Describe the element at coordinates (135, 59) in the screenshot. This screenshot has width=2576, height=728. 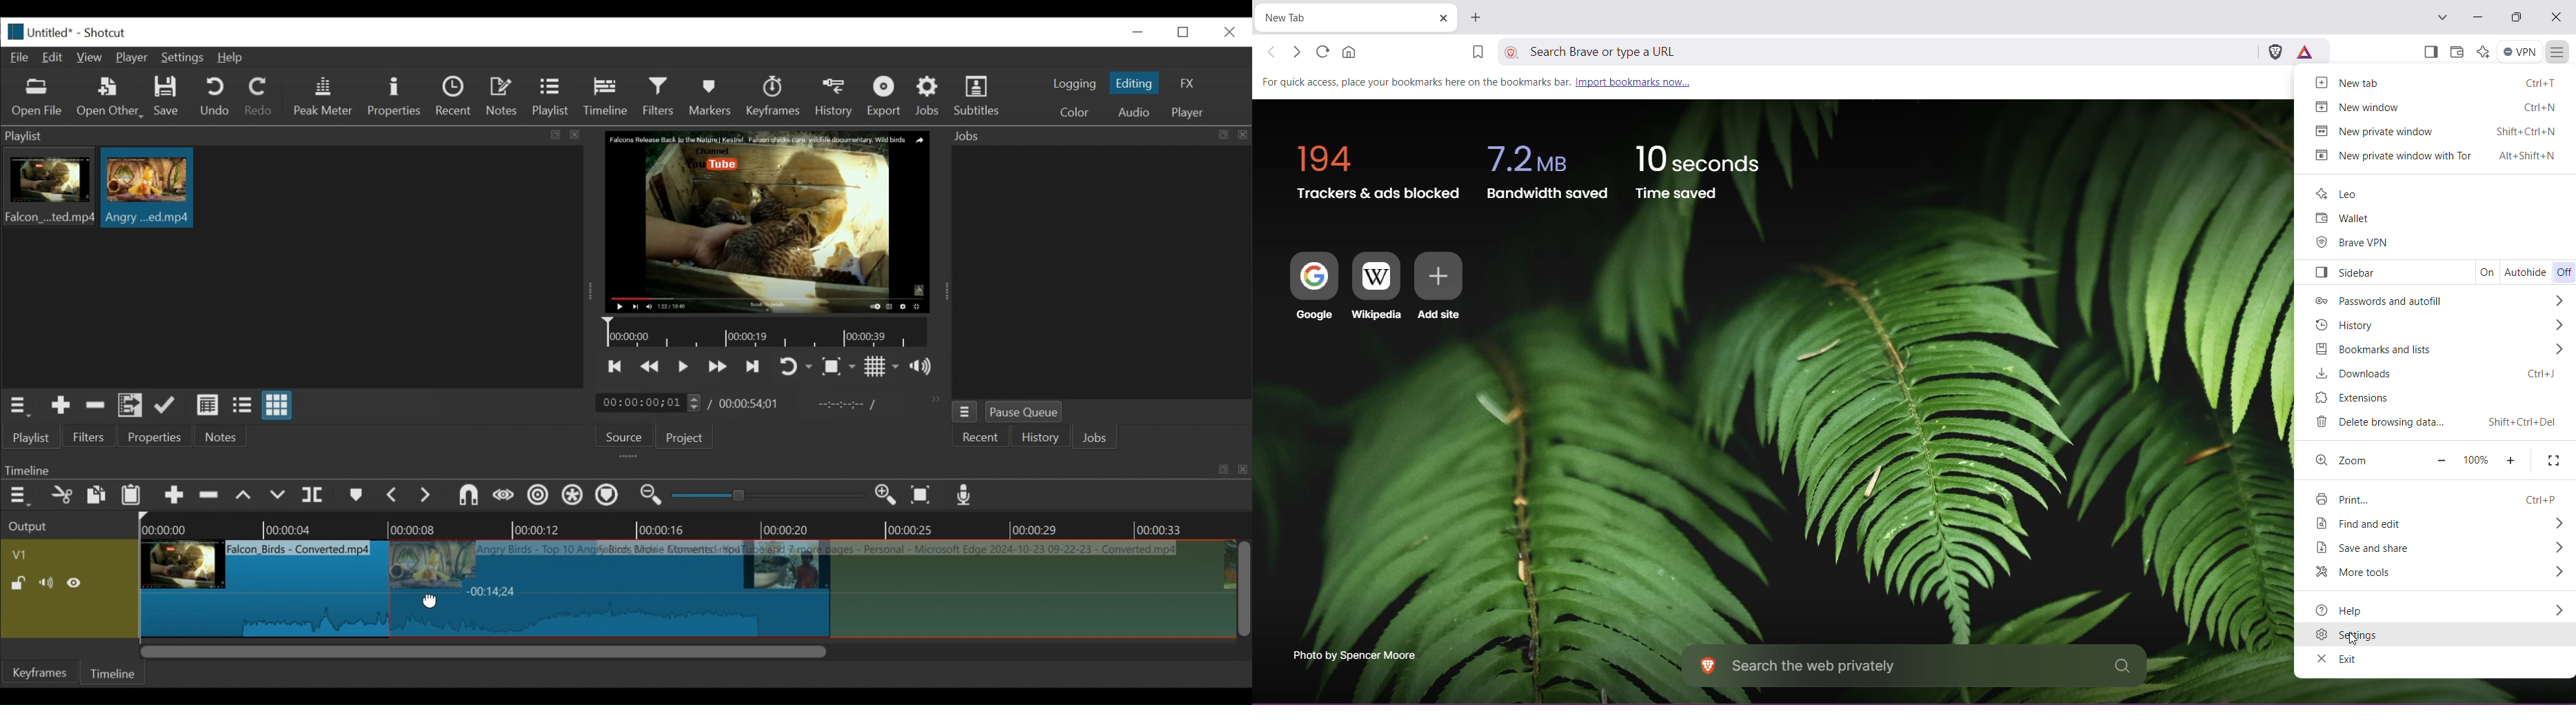
I see `Player` at that location.